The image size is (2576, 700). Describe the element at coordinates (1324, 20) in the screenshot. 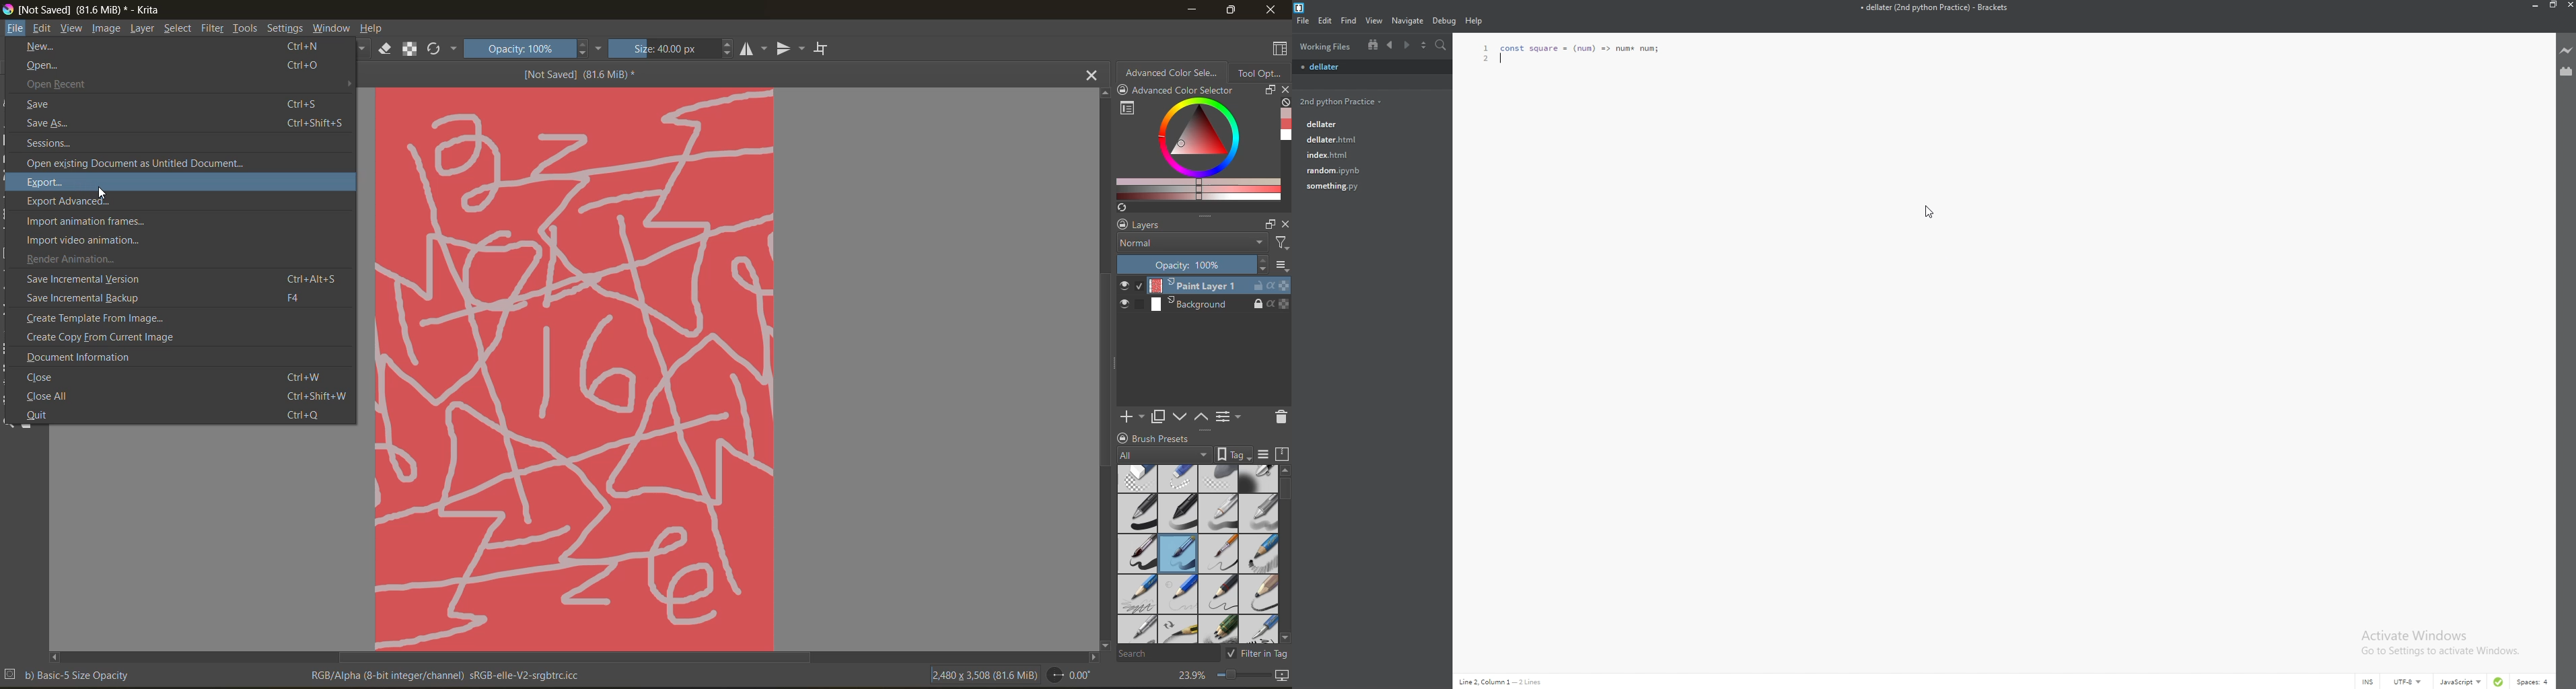

I see `edit` at that location.